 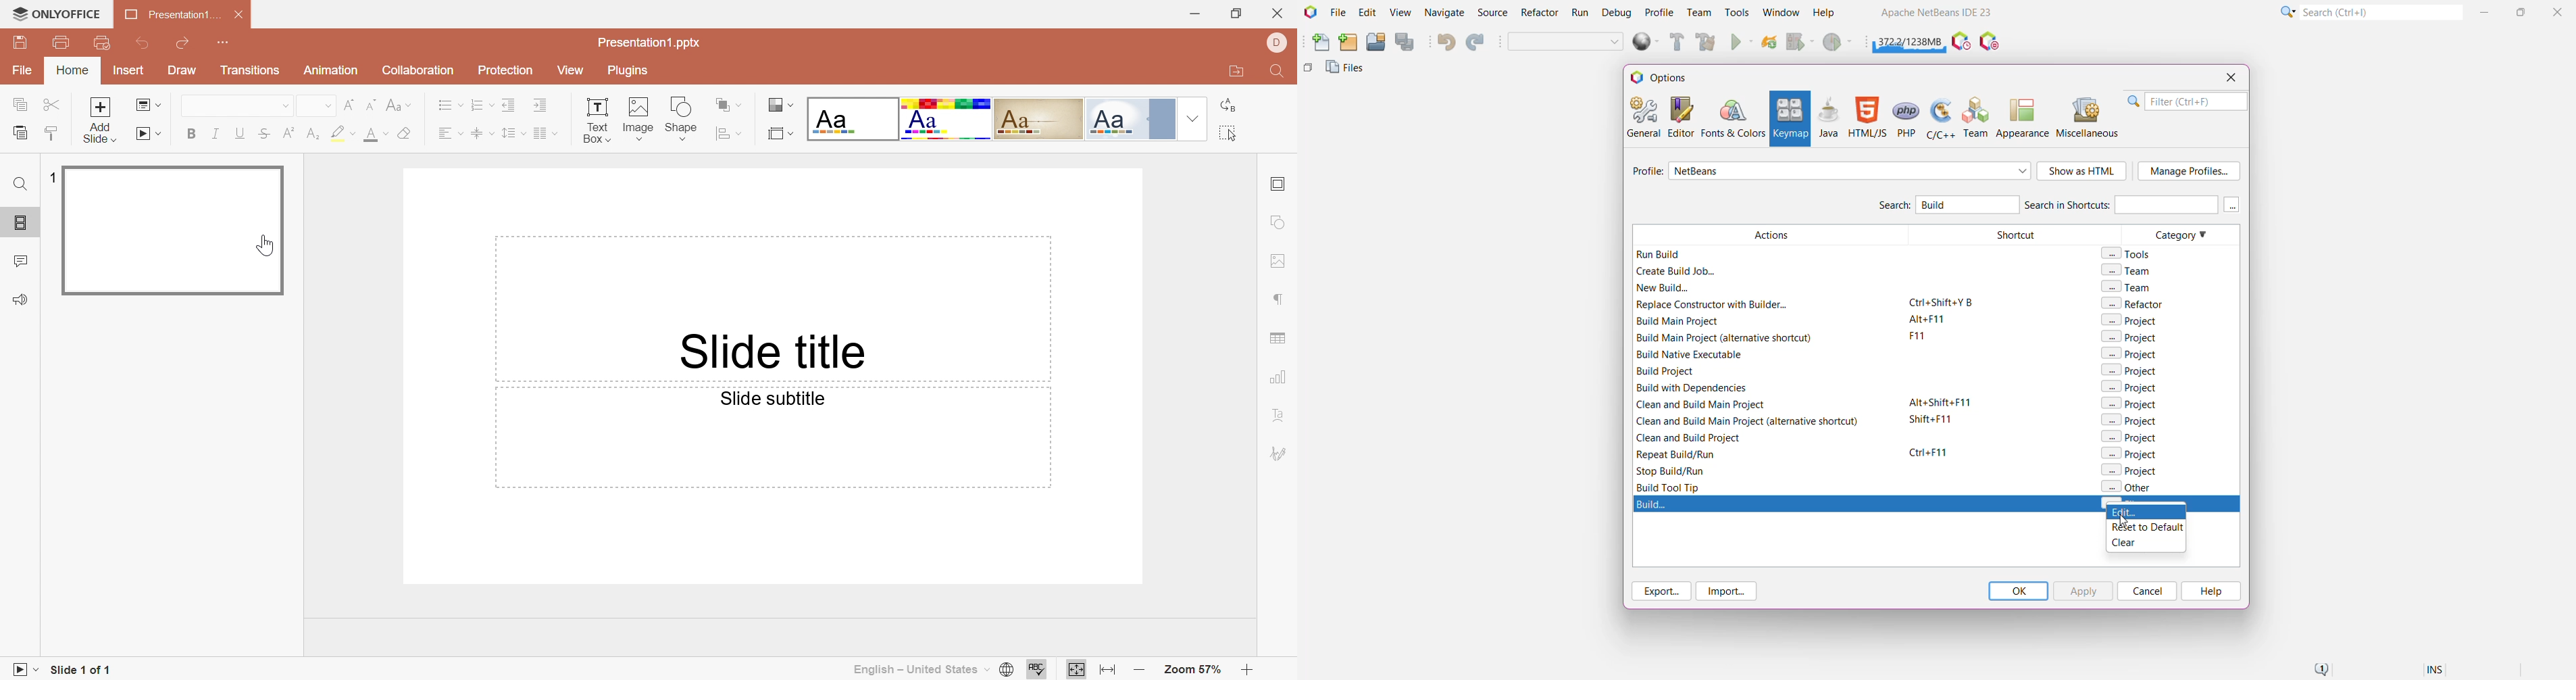 I want to click on Bold, so click(x=193, y=132).